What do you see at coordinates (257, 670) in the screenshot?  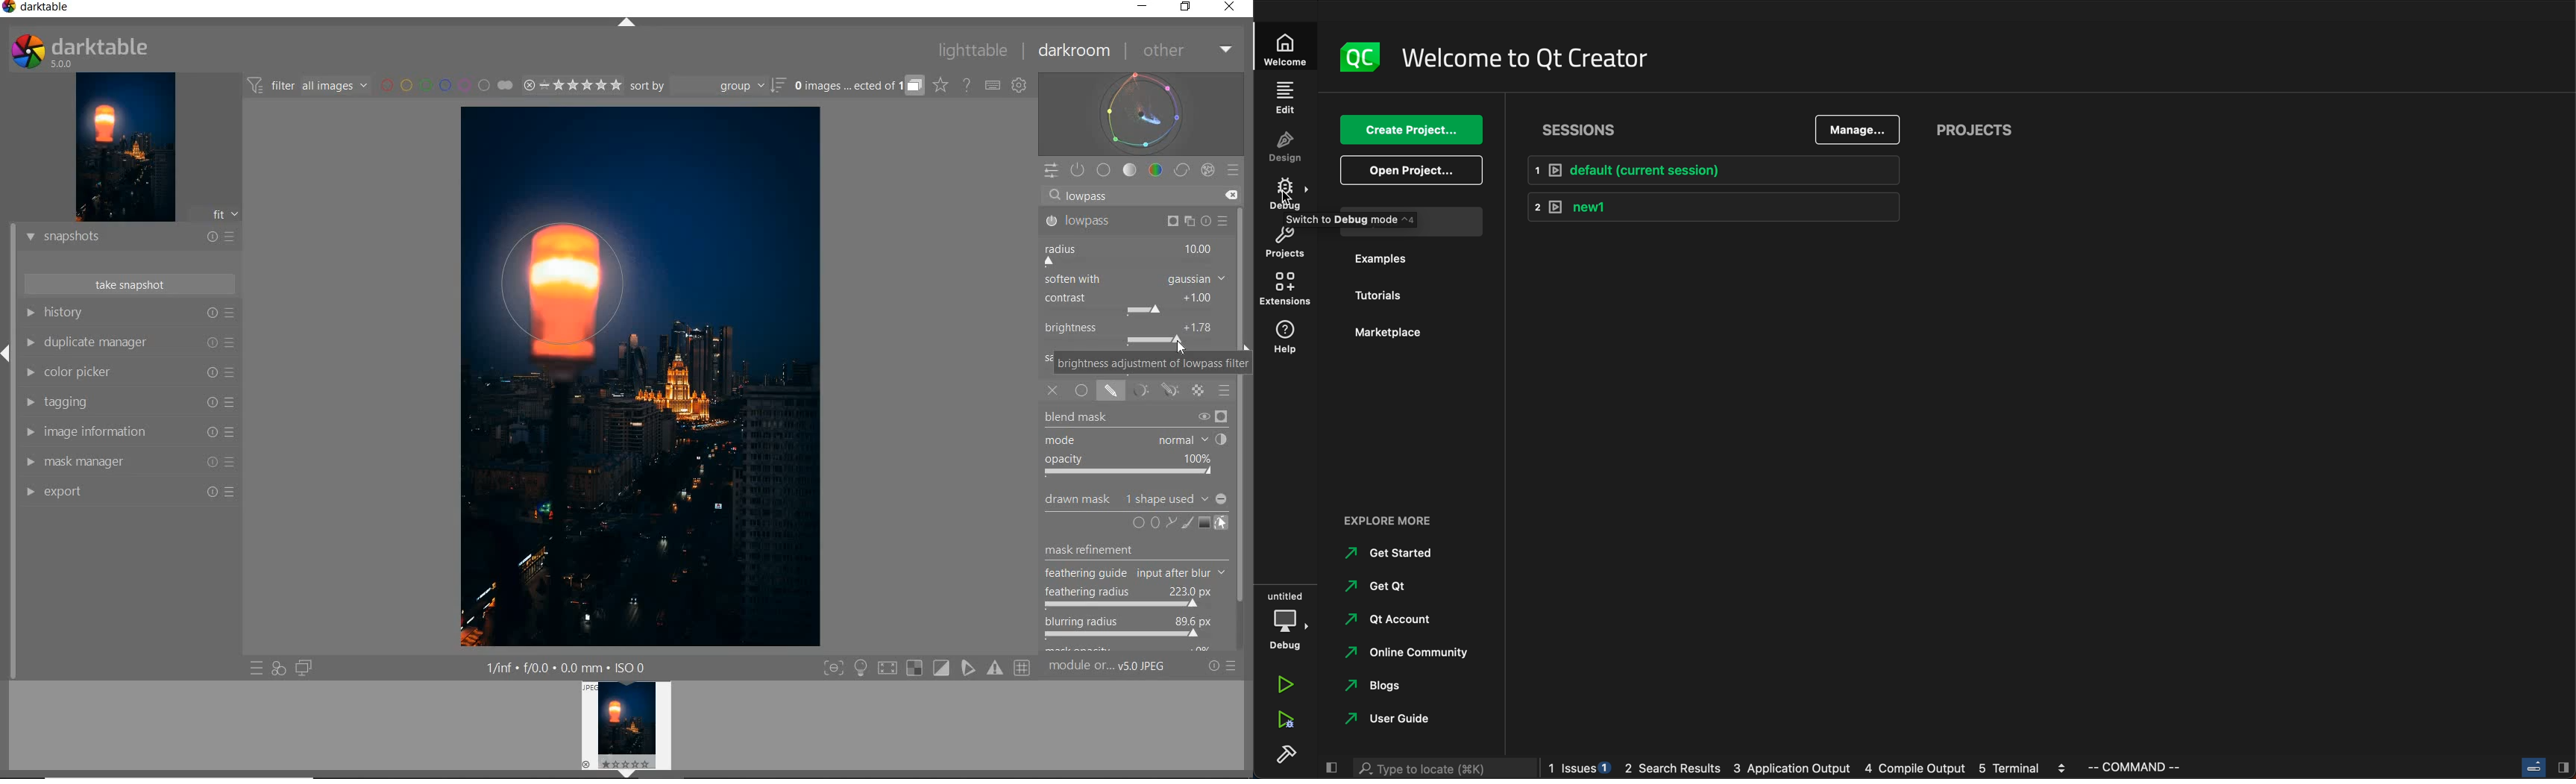 I see `QUICK ACCESS TO PRESET` at bounding box center [257, 670].